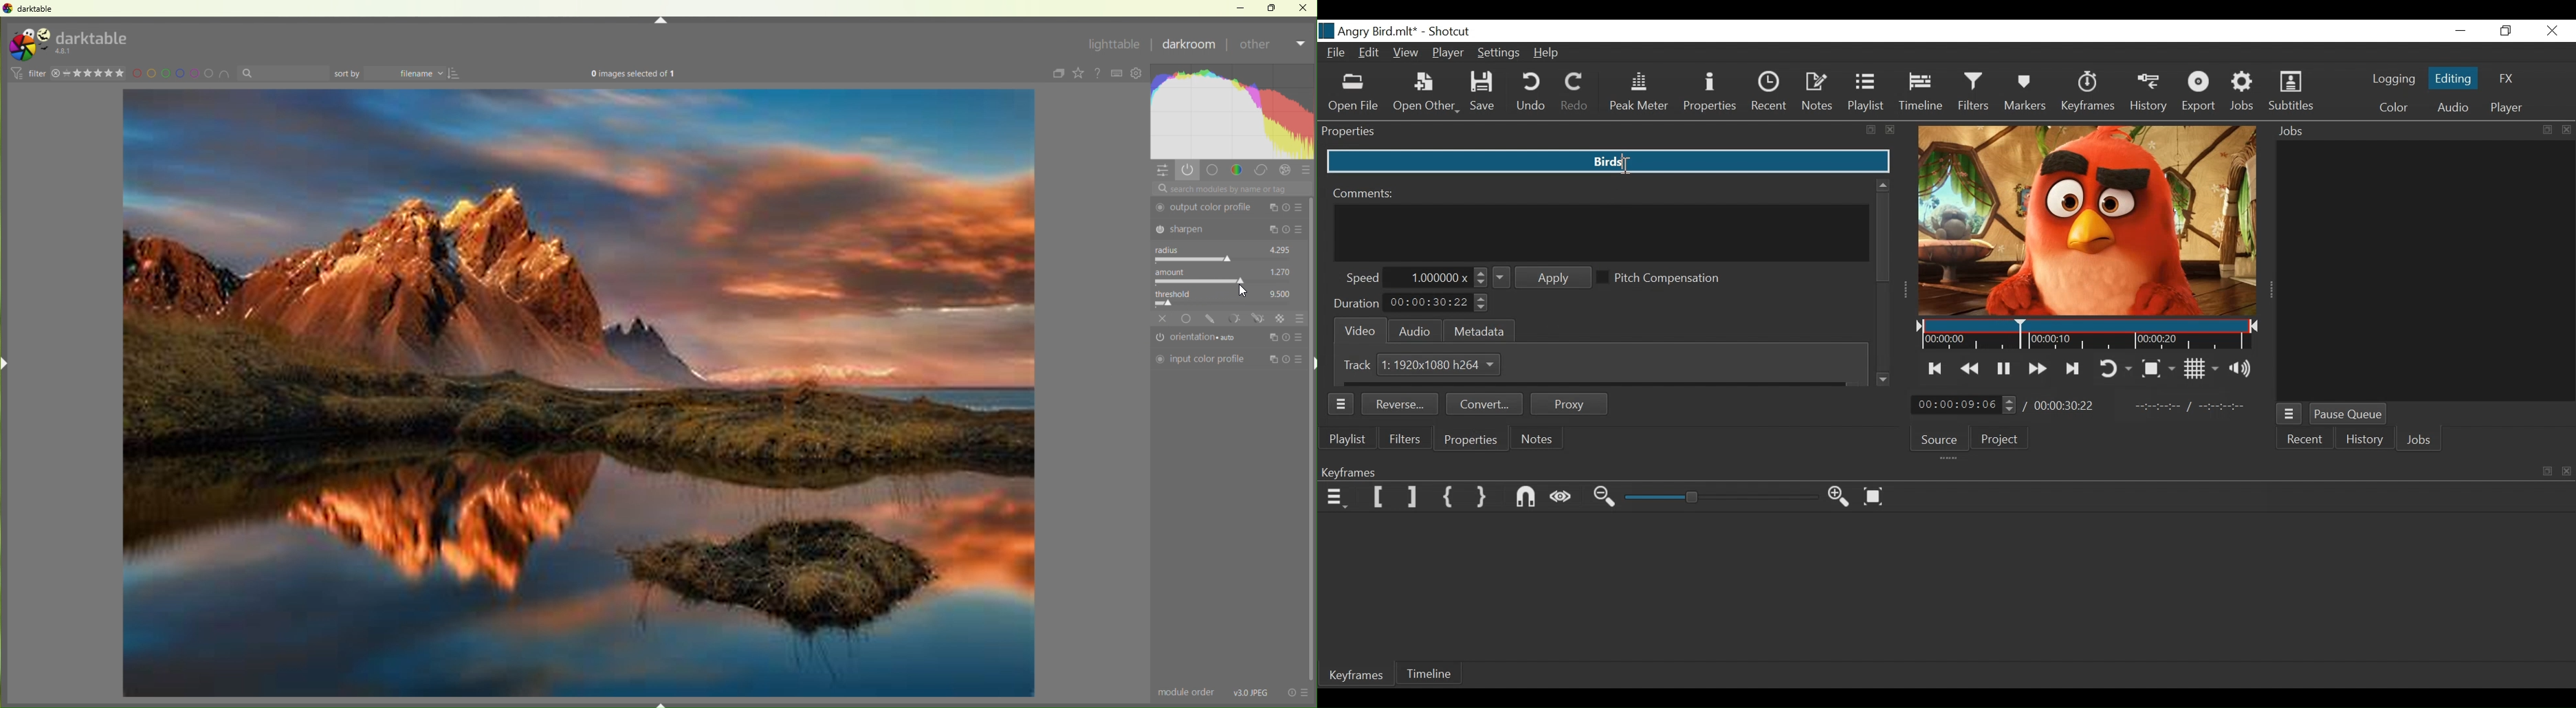 This screenshot has height=728, width=2576. I want to click on Presets , so click(1307, 172).